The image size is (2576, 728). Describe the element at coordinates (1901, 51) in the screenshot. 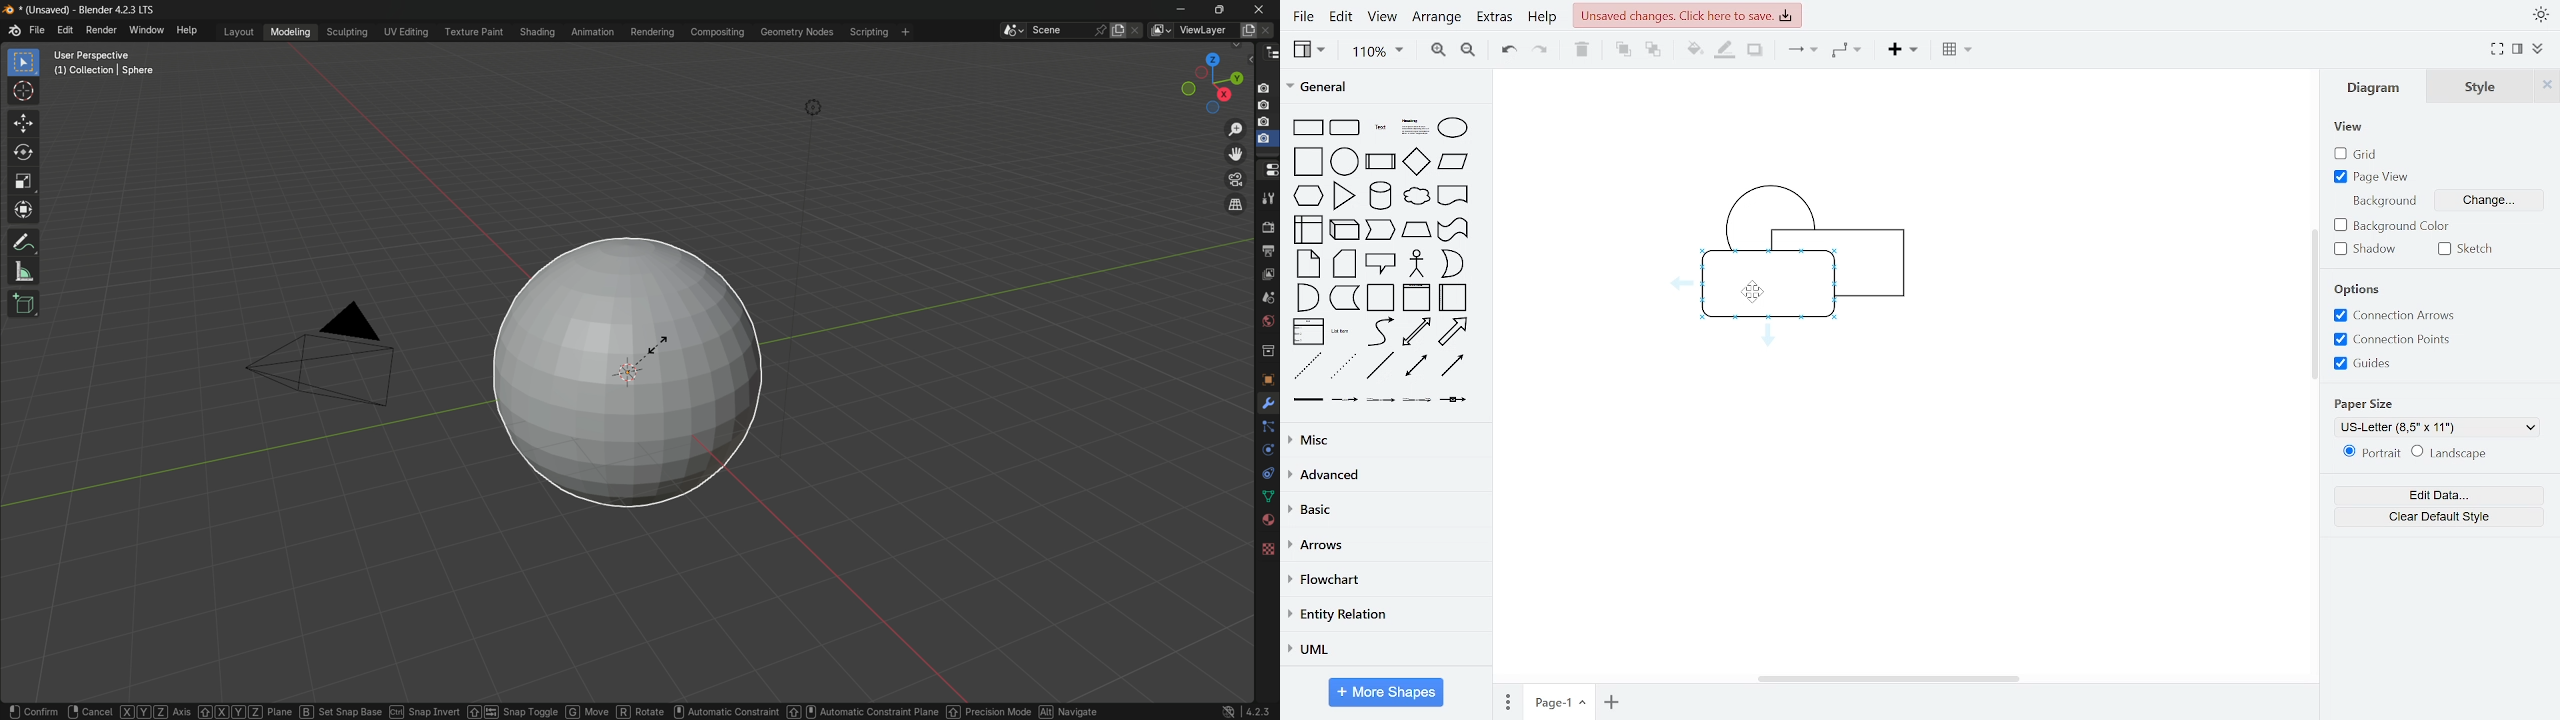

I see `insert` at that location.